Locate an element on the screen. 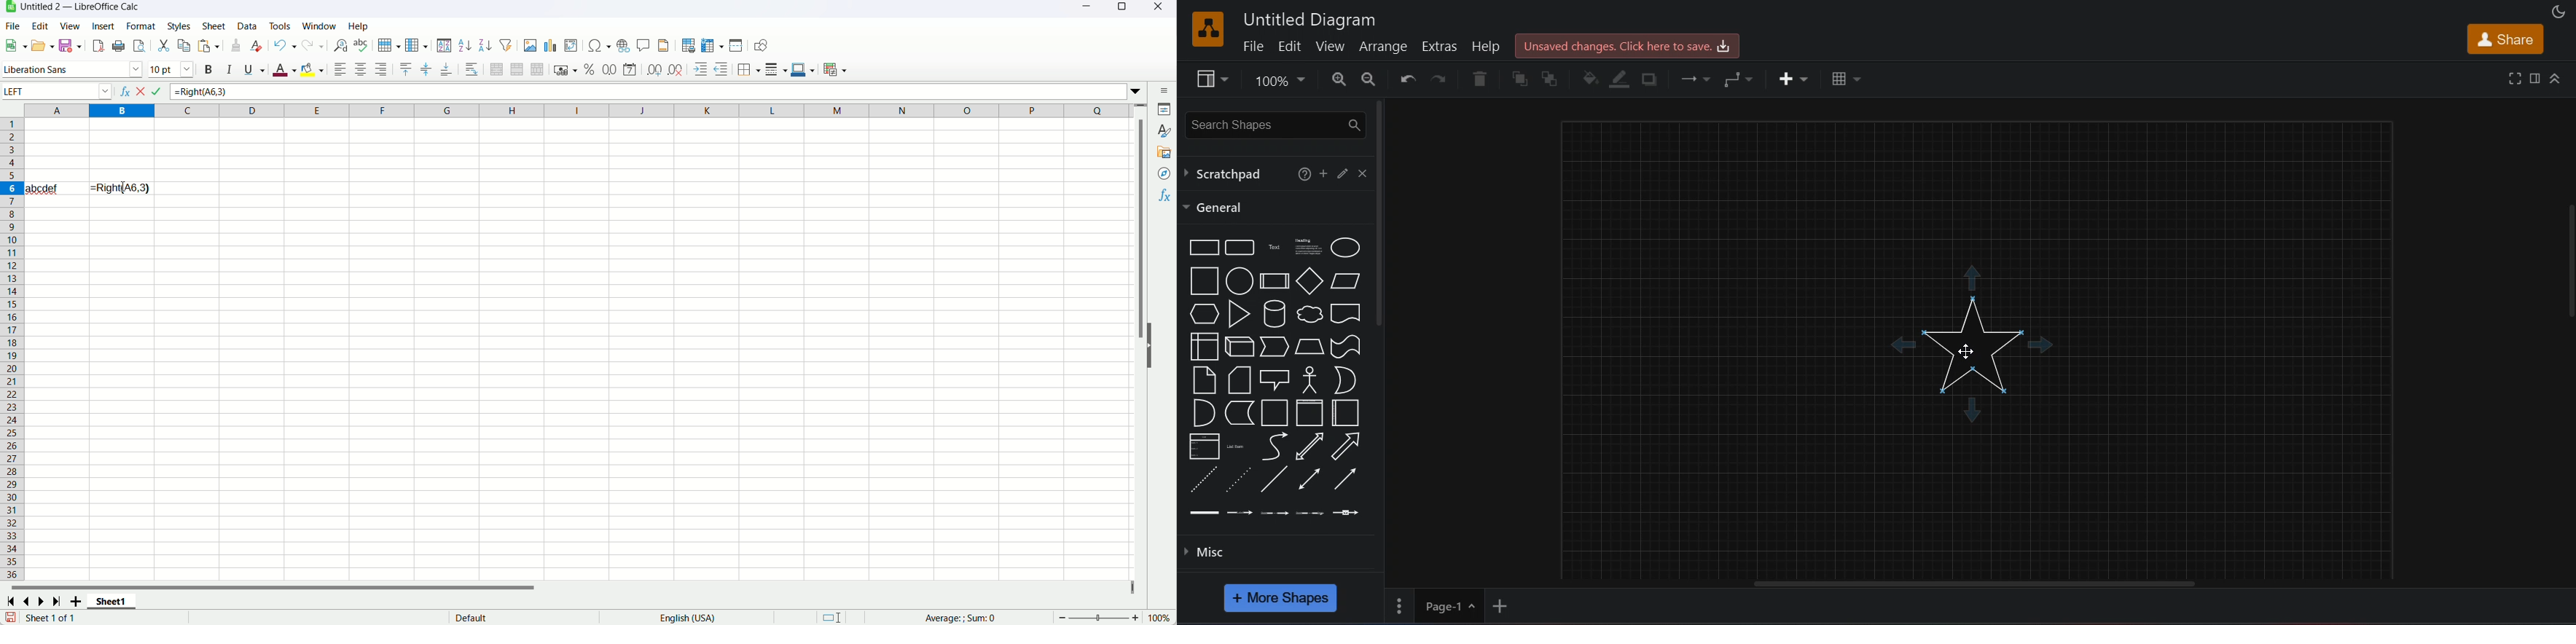 The image size is (2576, 644). arrow is located at coordinates (1349, 447).